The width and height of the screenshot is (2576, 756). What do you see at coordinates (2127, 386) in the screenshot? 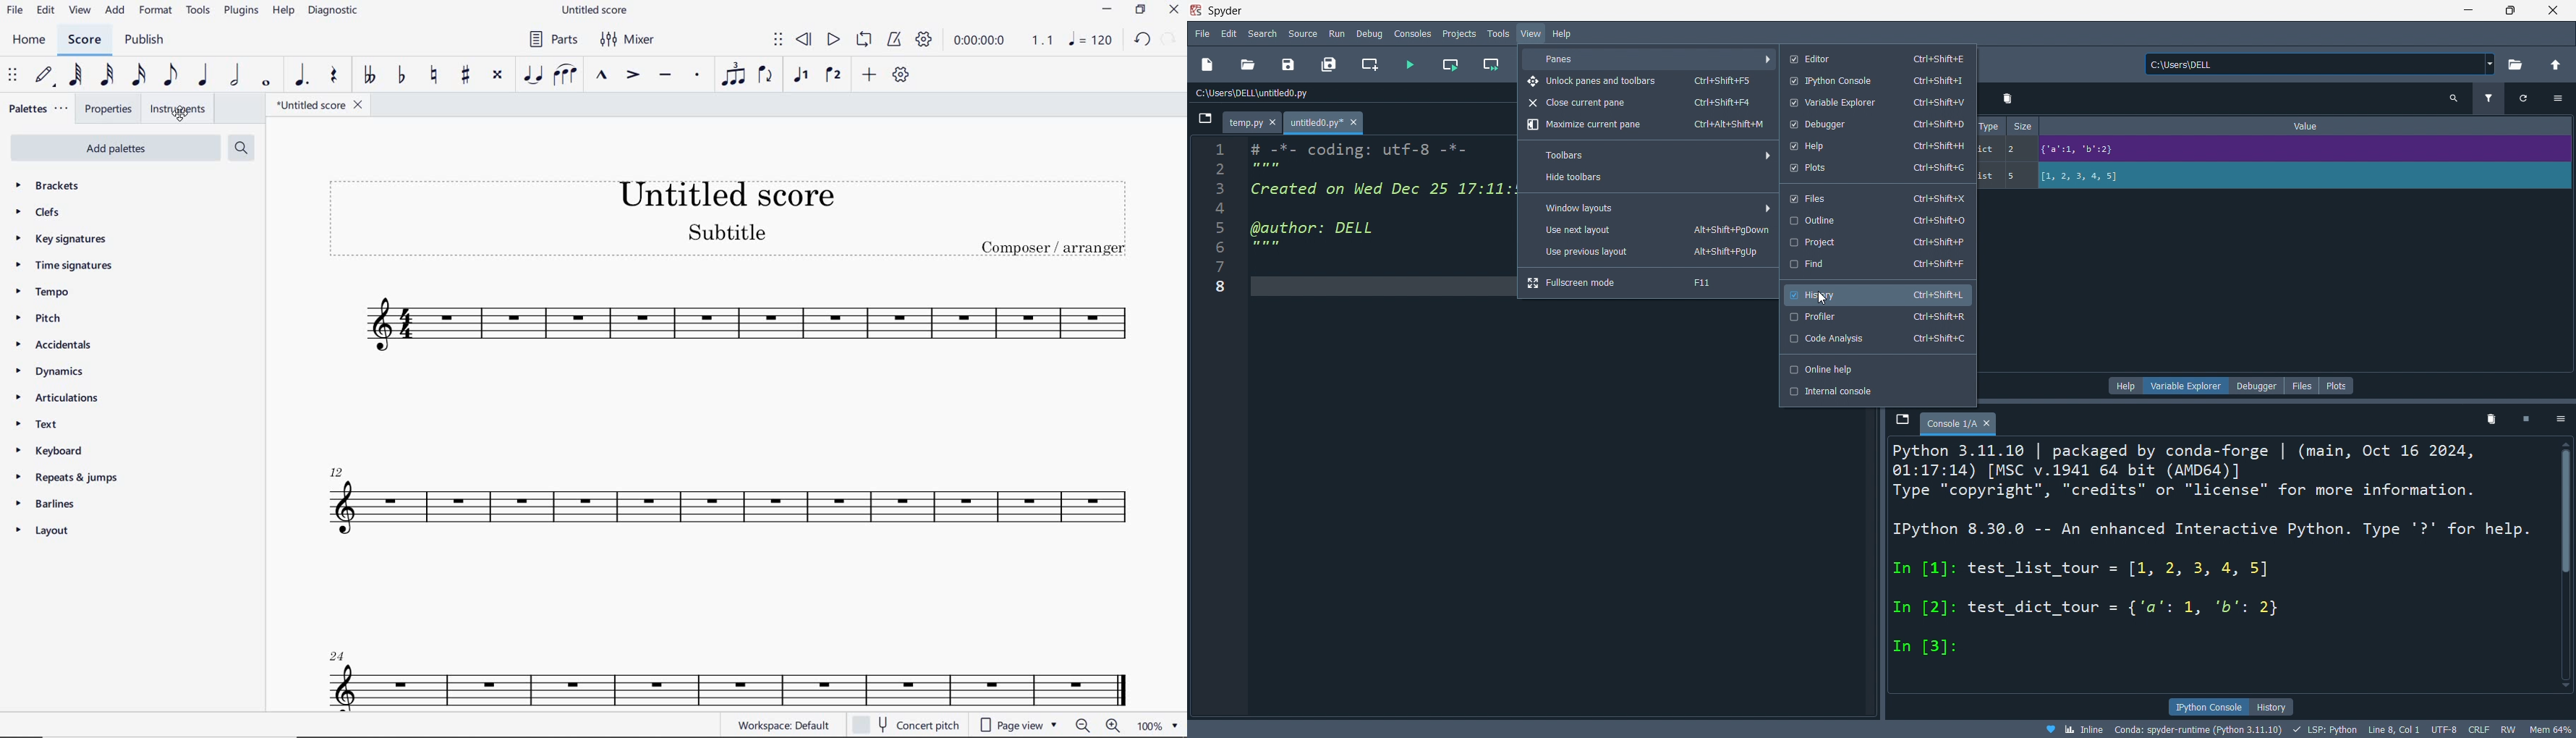
I see `help` at bounding box center [2127, 386].